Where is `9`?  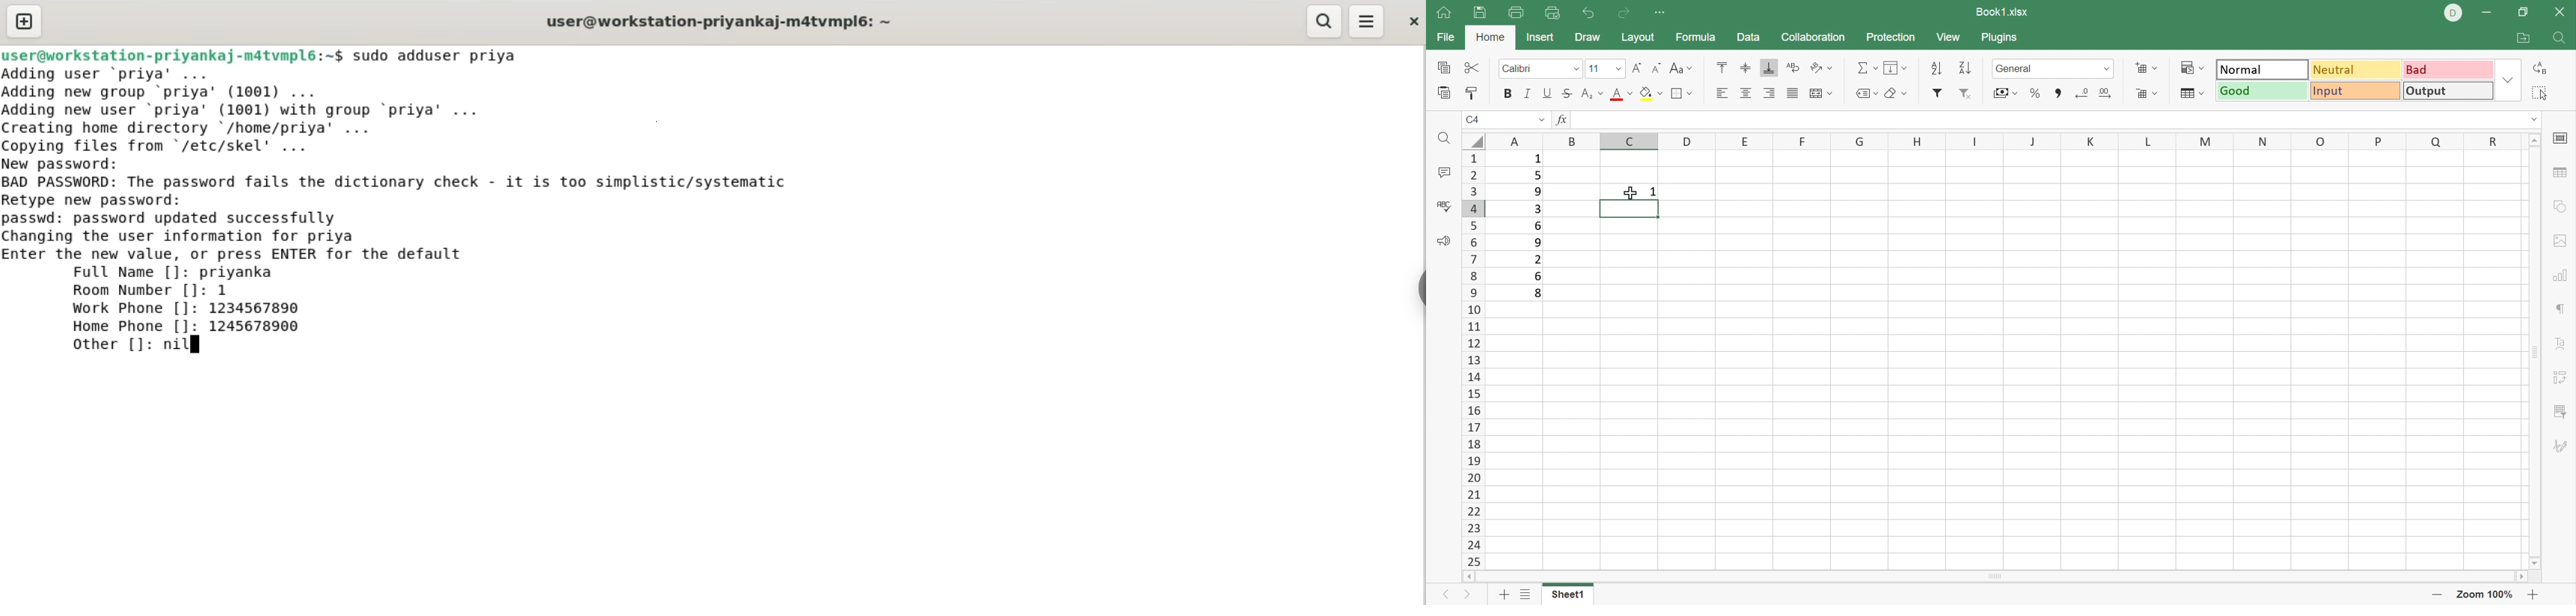
9 is located at coordinates (1538, 191).